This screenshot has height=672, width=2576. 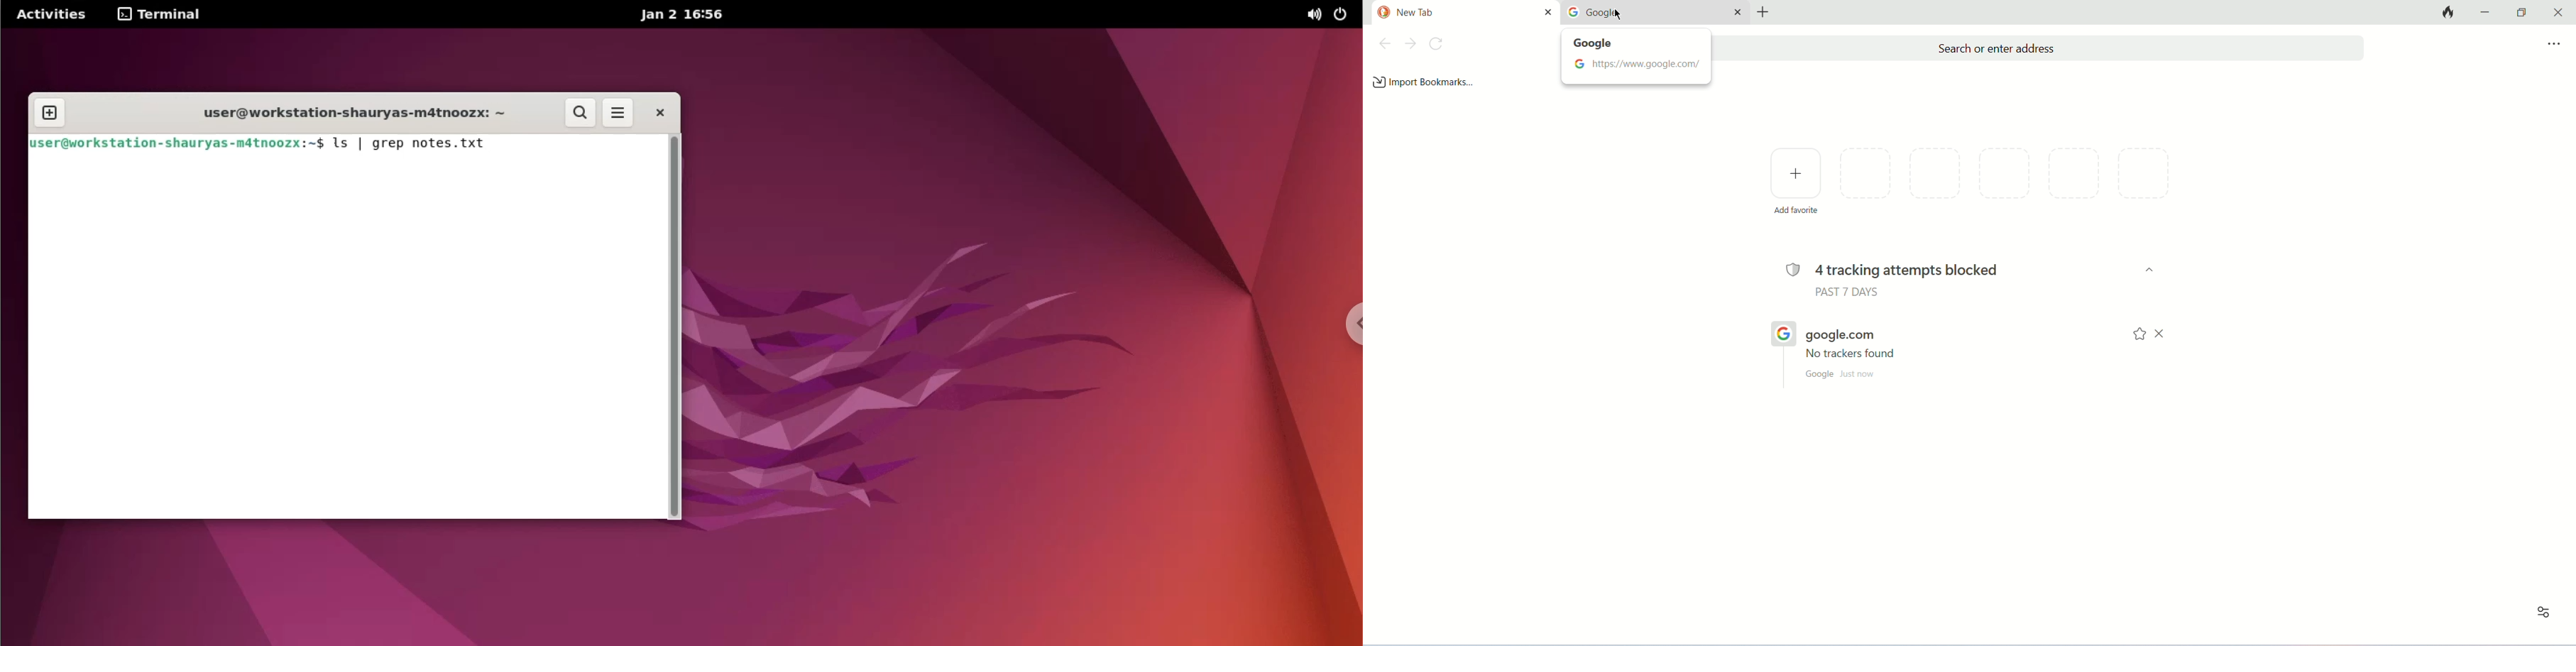 I want to click on search or enter address, so click(x=2041, y=49).